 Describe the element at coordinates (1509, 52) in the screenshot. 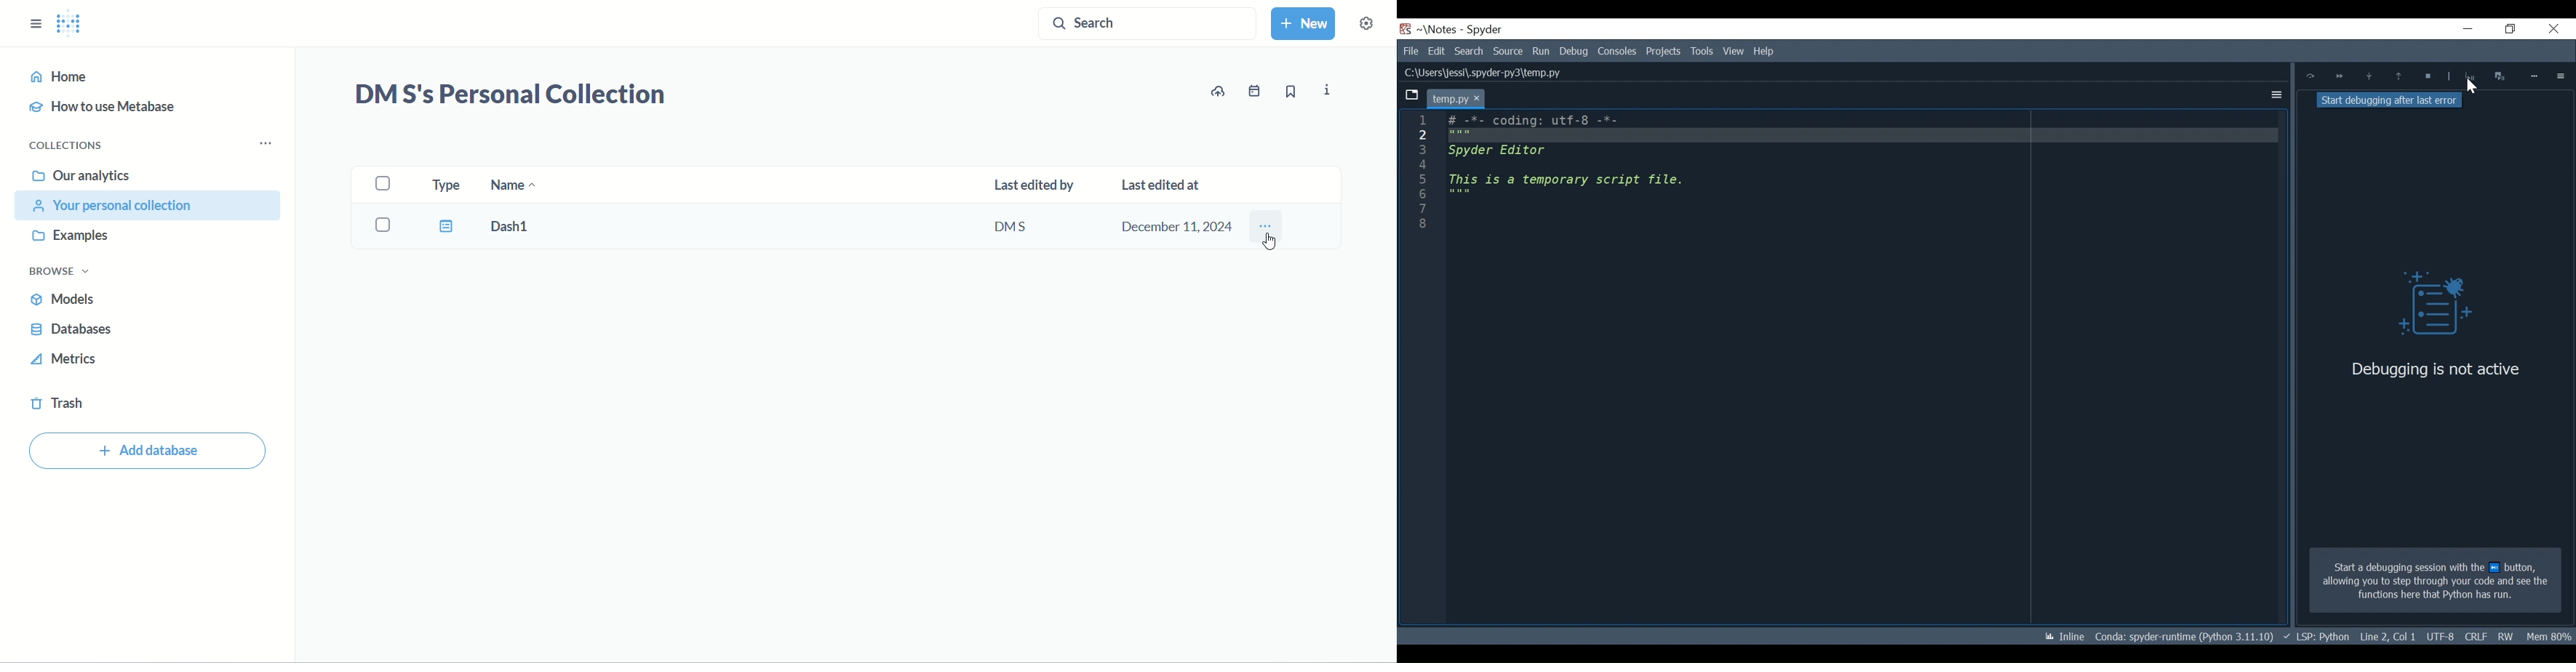

I see `Source` at that location.